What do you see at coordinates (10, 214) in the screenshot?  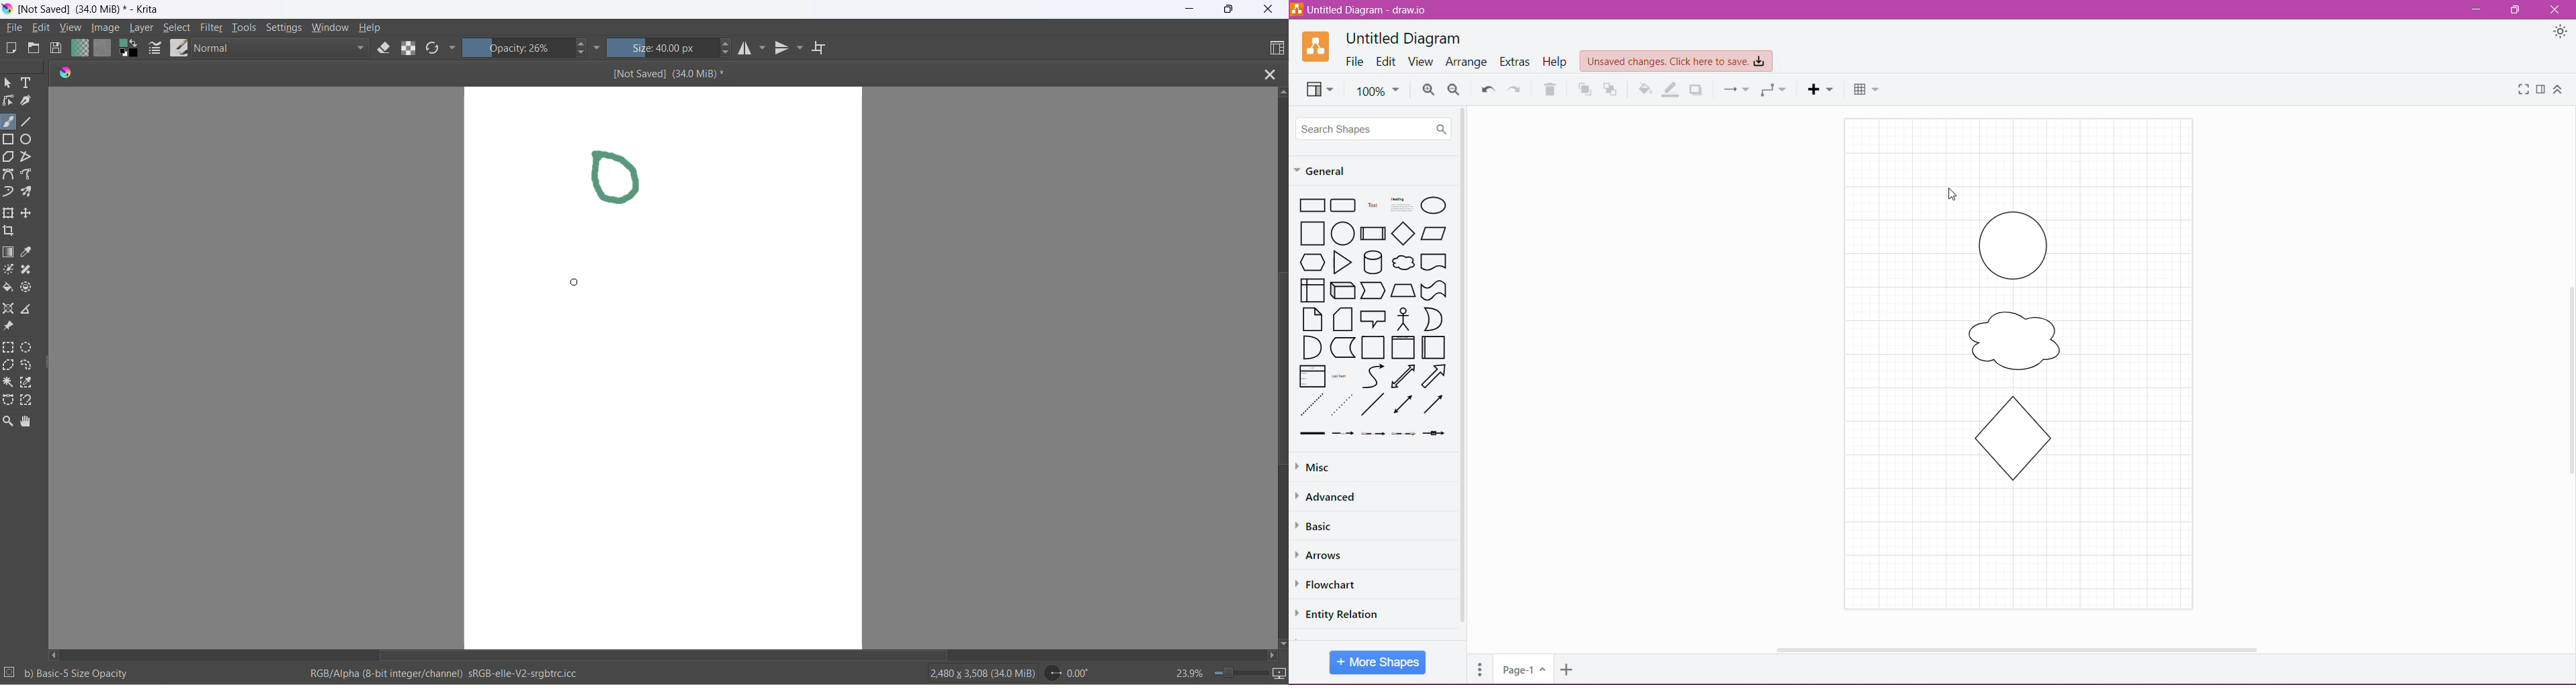 I see `transform a layer` at bounding box center [10, 214].